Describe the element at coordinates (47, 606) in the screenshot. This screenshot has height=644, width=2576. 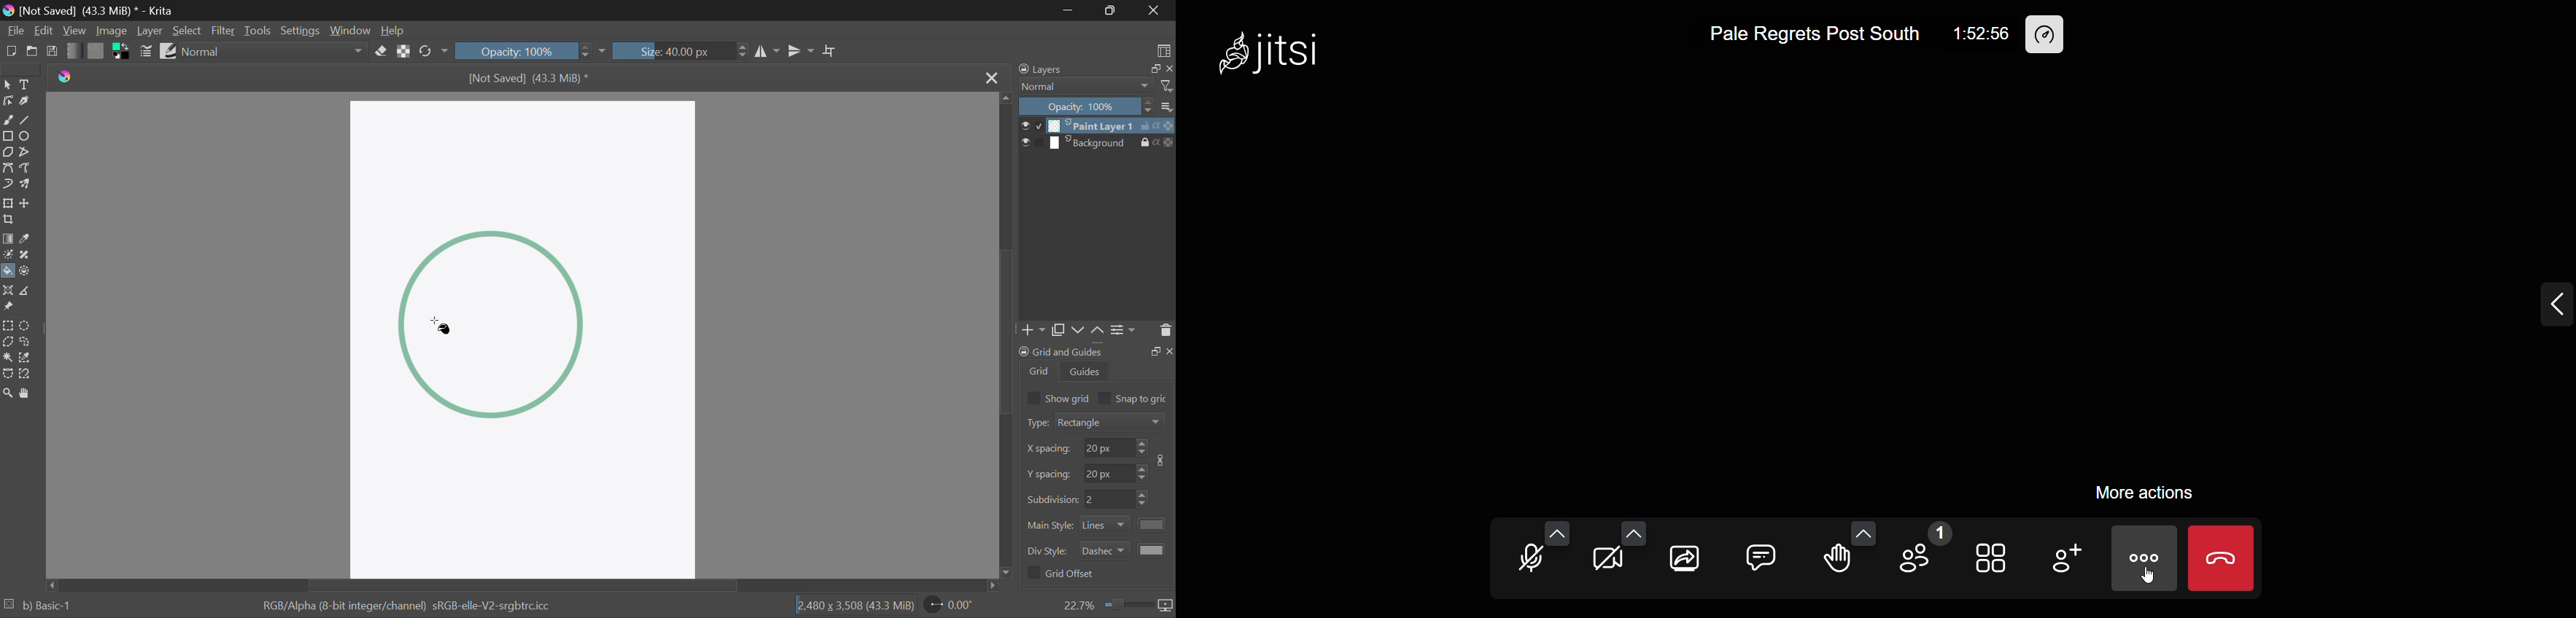
I see `b) Basic-1` at that location.